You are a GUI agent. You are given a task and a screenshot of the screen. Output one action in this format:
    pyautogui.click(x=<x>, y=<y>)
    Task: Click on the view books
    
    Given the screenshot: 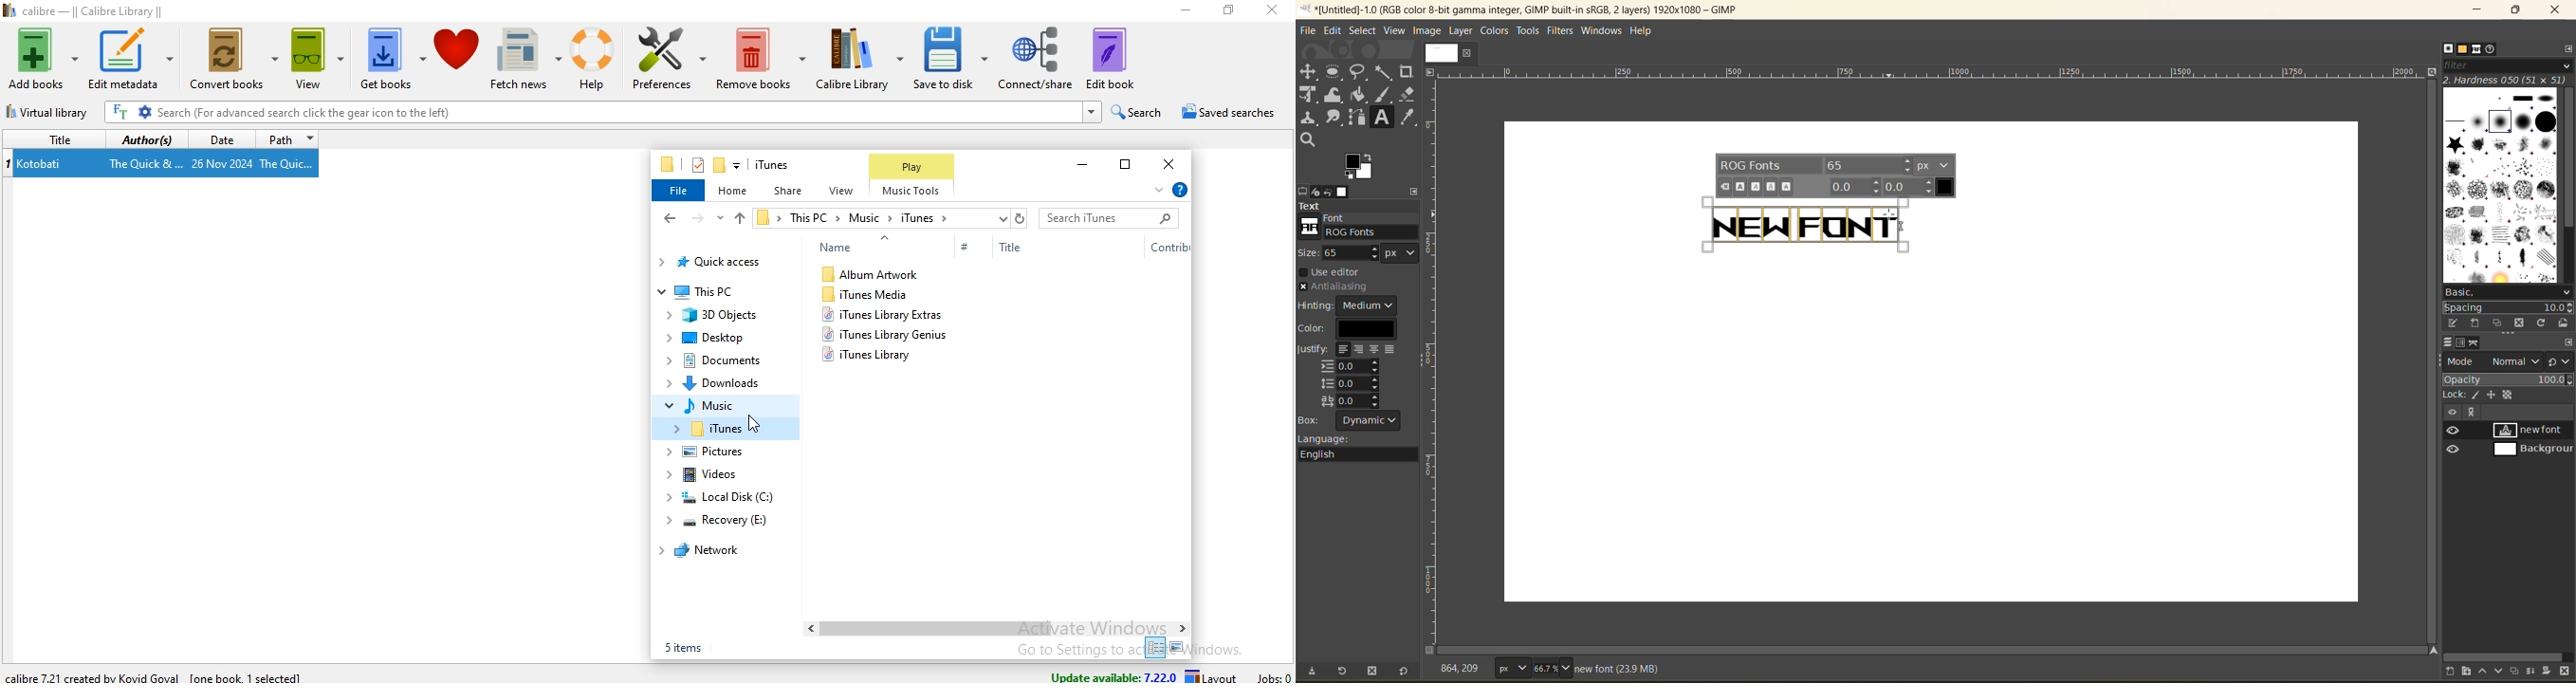 What is the action you would take?
    pyautogui.click(x=320, y=60)
    